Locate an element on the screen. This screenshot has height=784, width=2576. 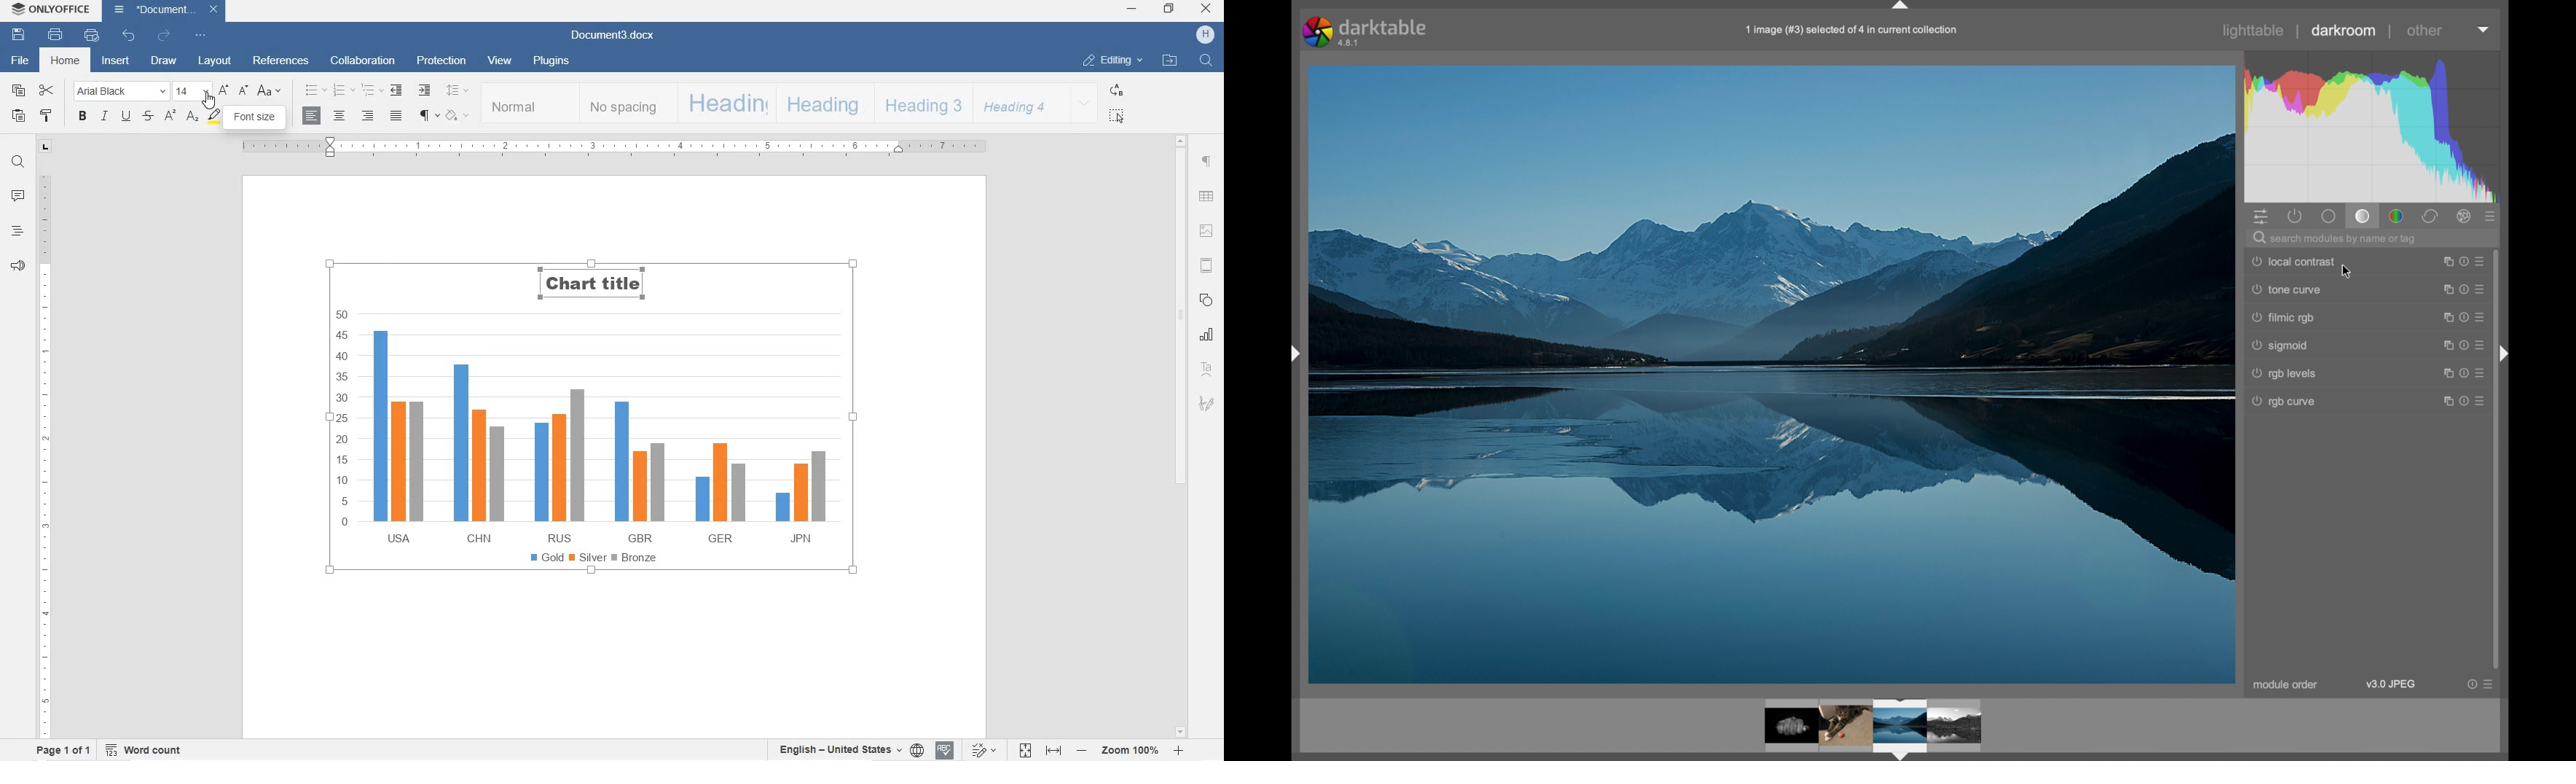
HEADING 2 is located at coordinates (822, 104).